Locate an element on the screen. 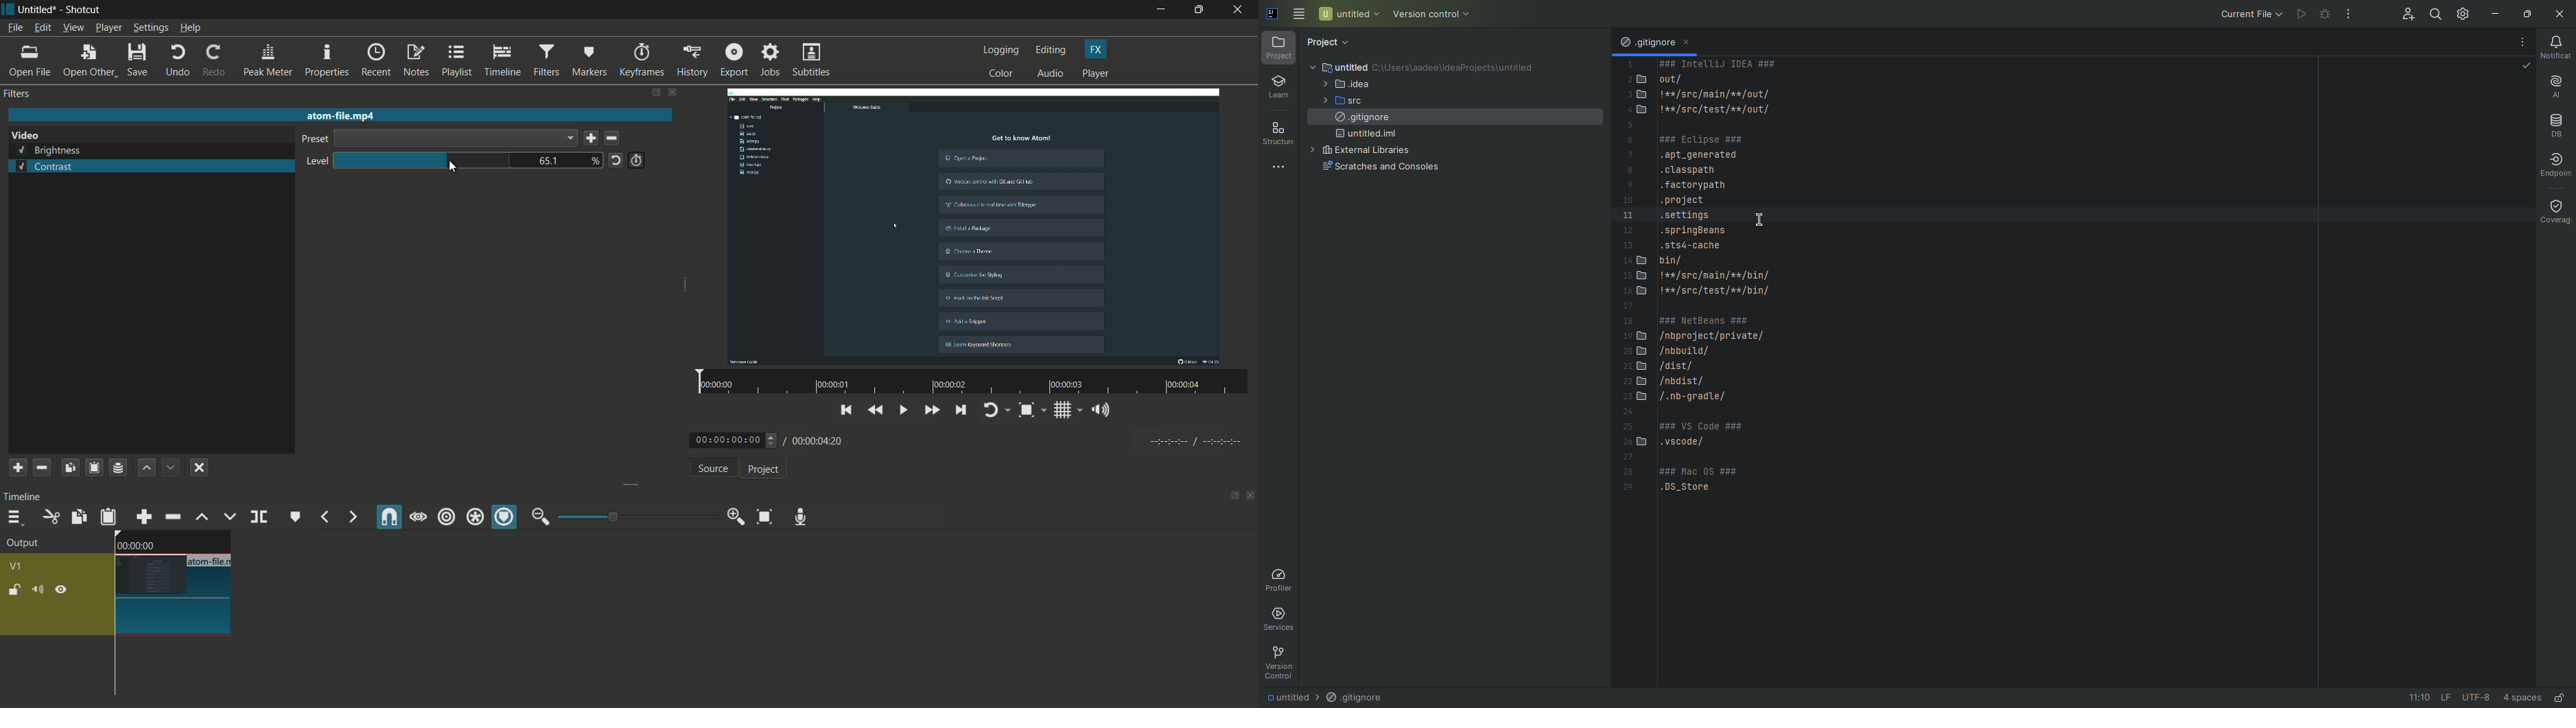 The width and height of the screenshot is (2576, 728). toggle player logging is located at coordinates (997, 410).